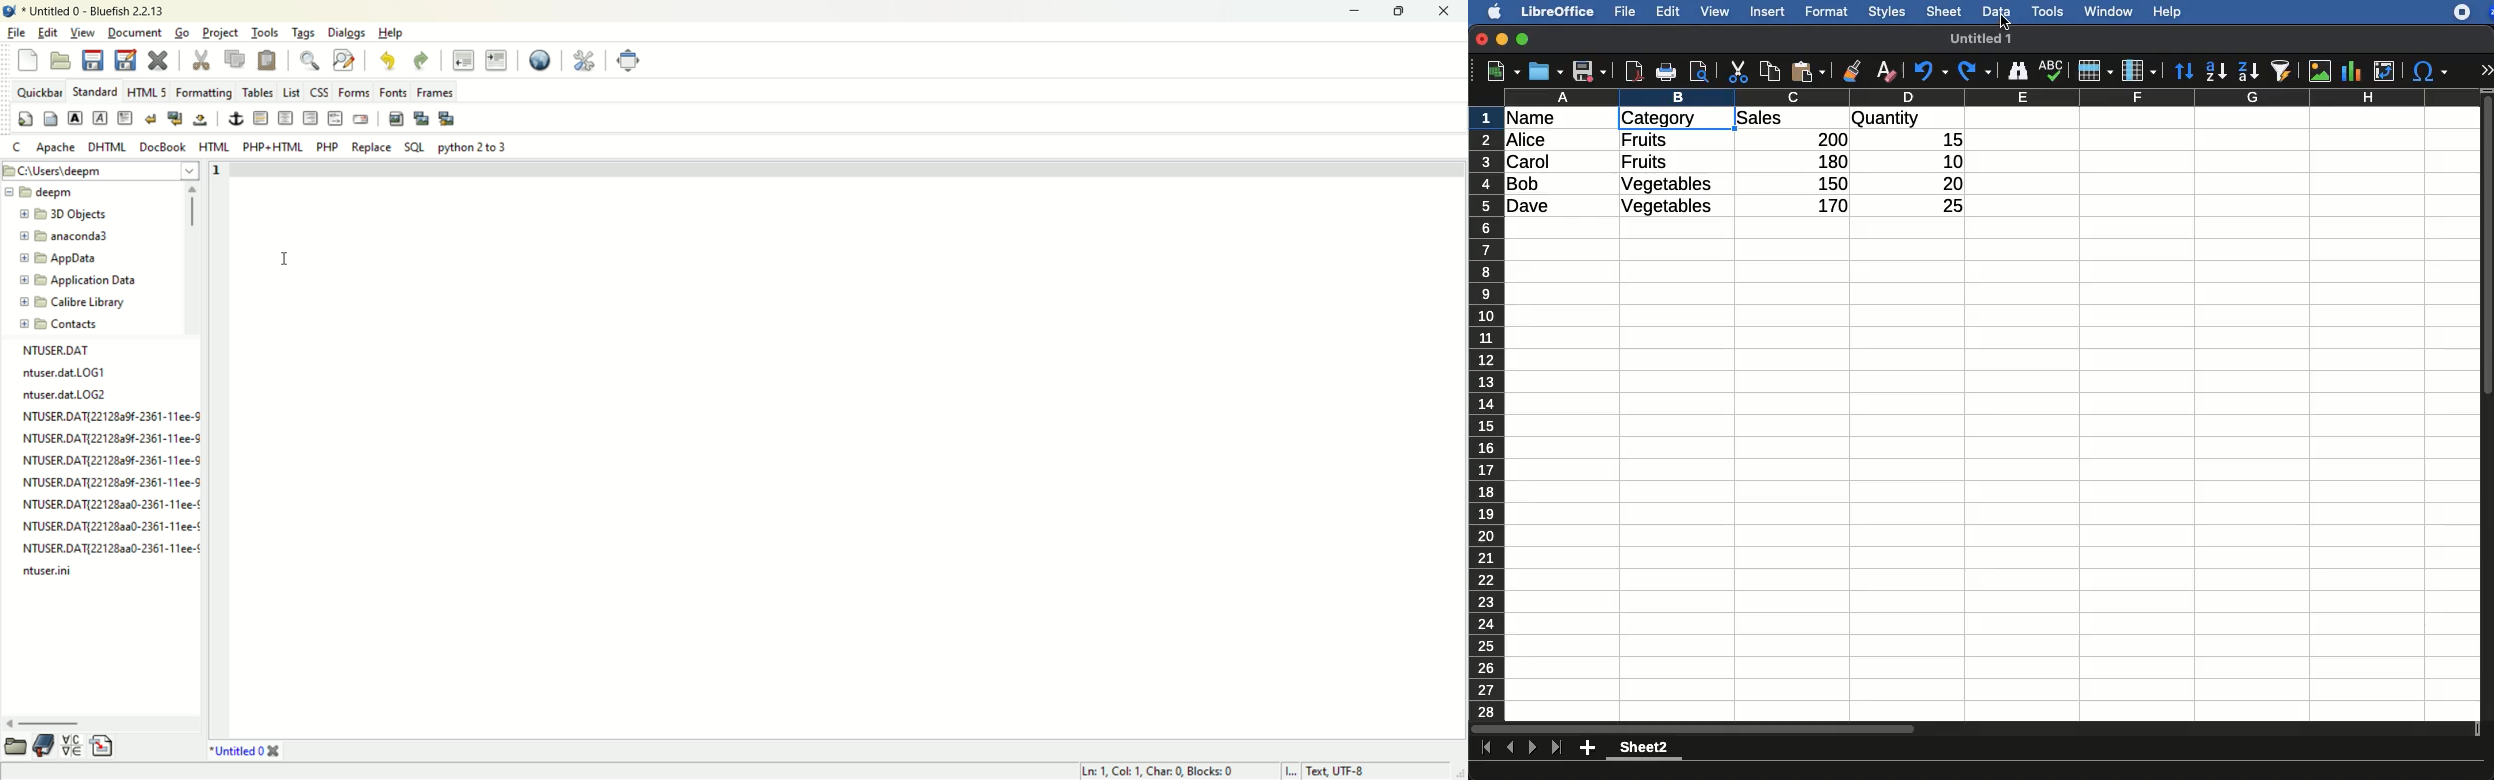 The image size is (2520, 784). Describe the element at coordinates (1668, 11) in the screenshot. I see `edit` at that location.